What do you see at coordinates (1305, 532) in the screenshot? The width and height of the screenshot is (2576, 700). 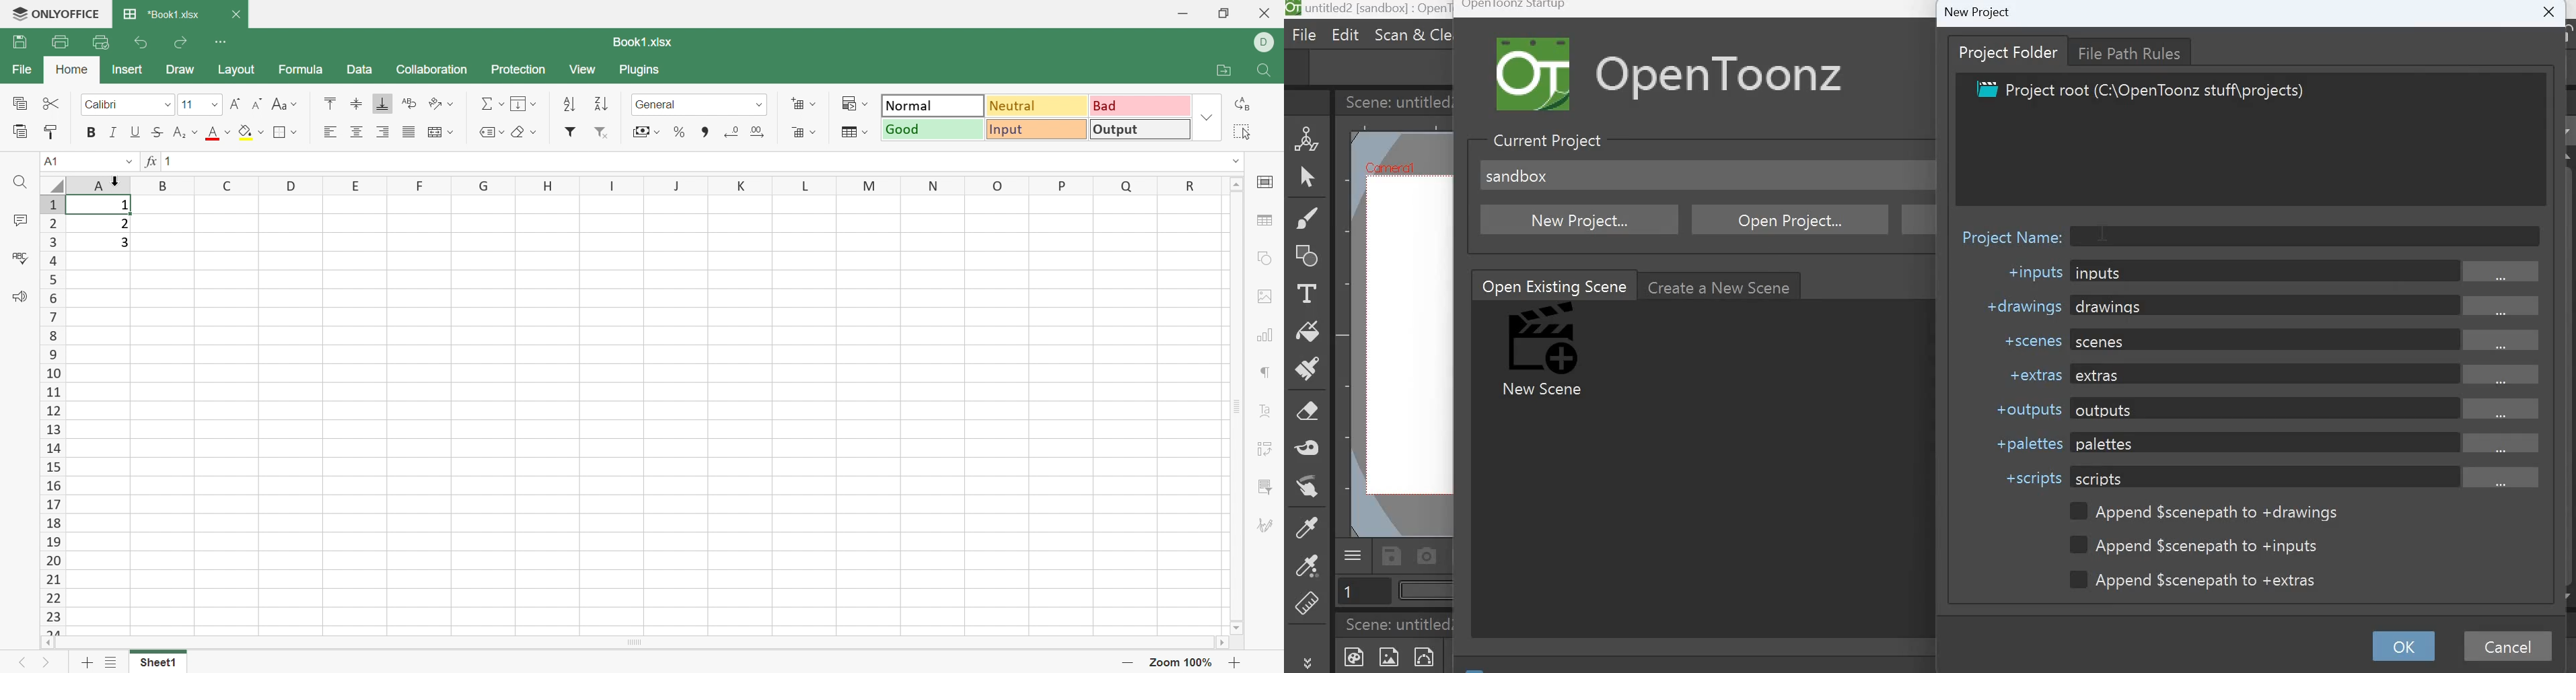 I see `Style Picker tool` at bounding box center [1305, 532].